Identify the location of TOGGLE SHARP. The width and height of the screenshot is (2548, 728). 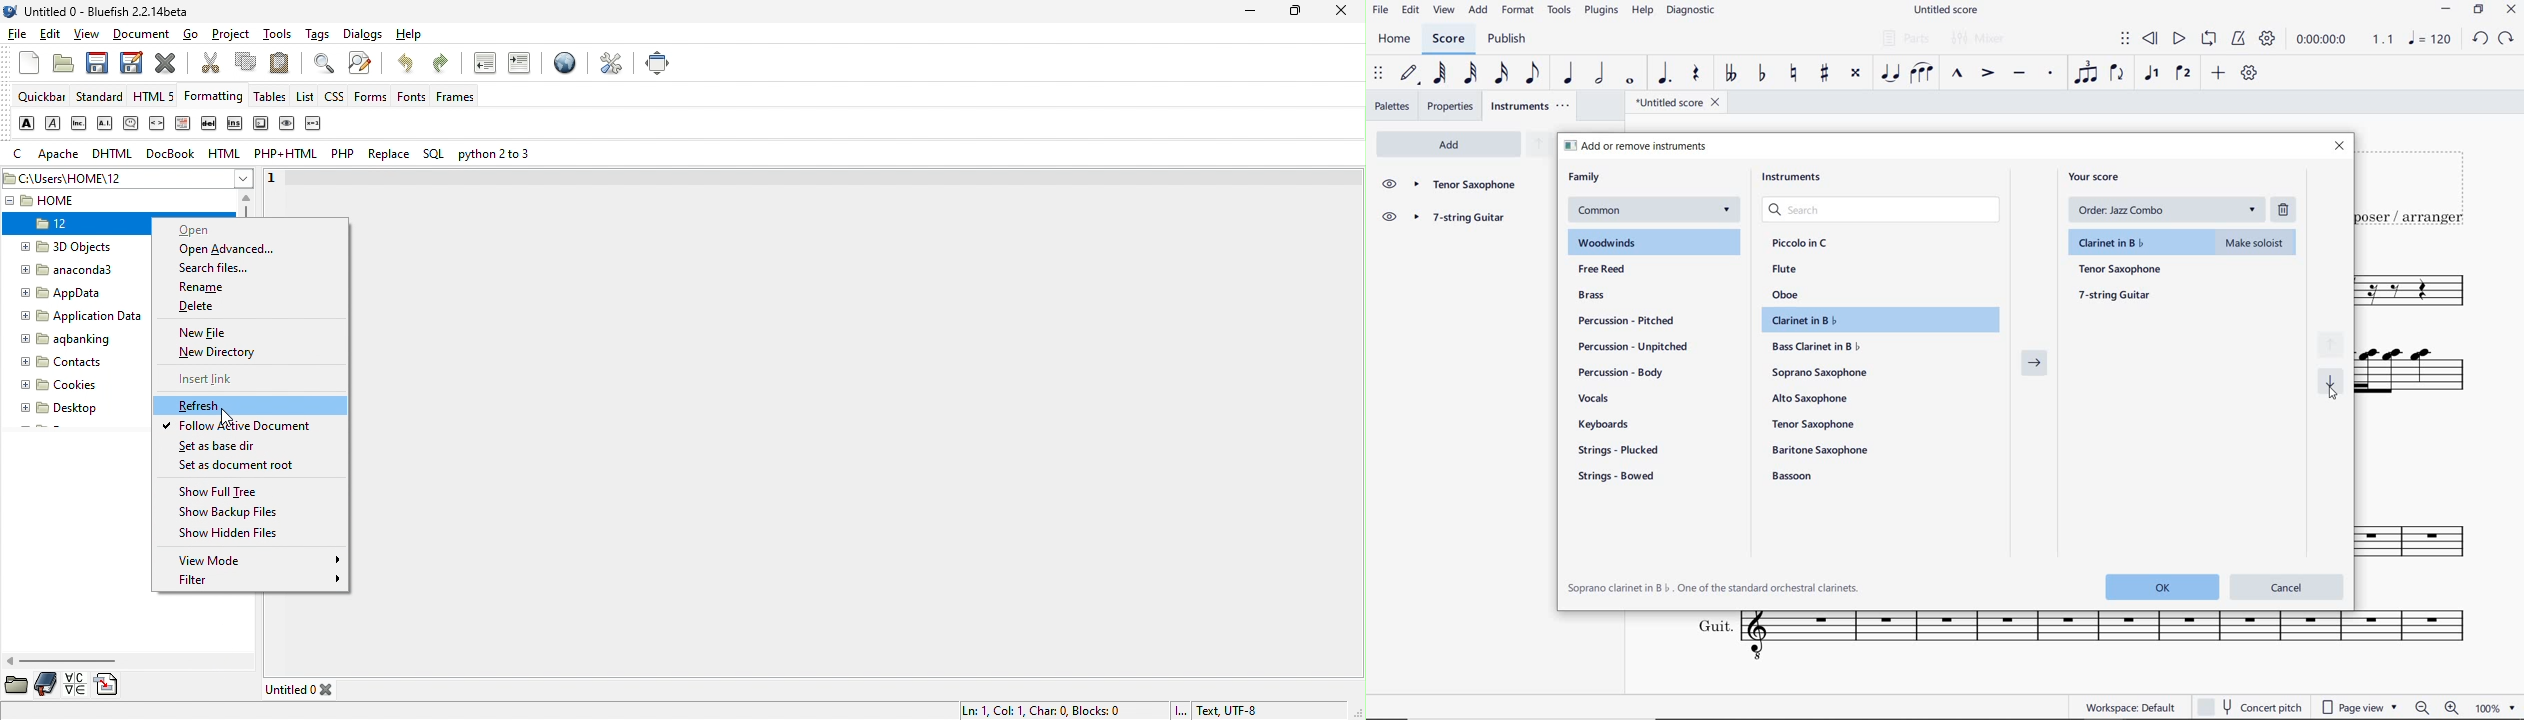
(1826, 74).